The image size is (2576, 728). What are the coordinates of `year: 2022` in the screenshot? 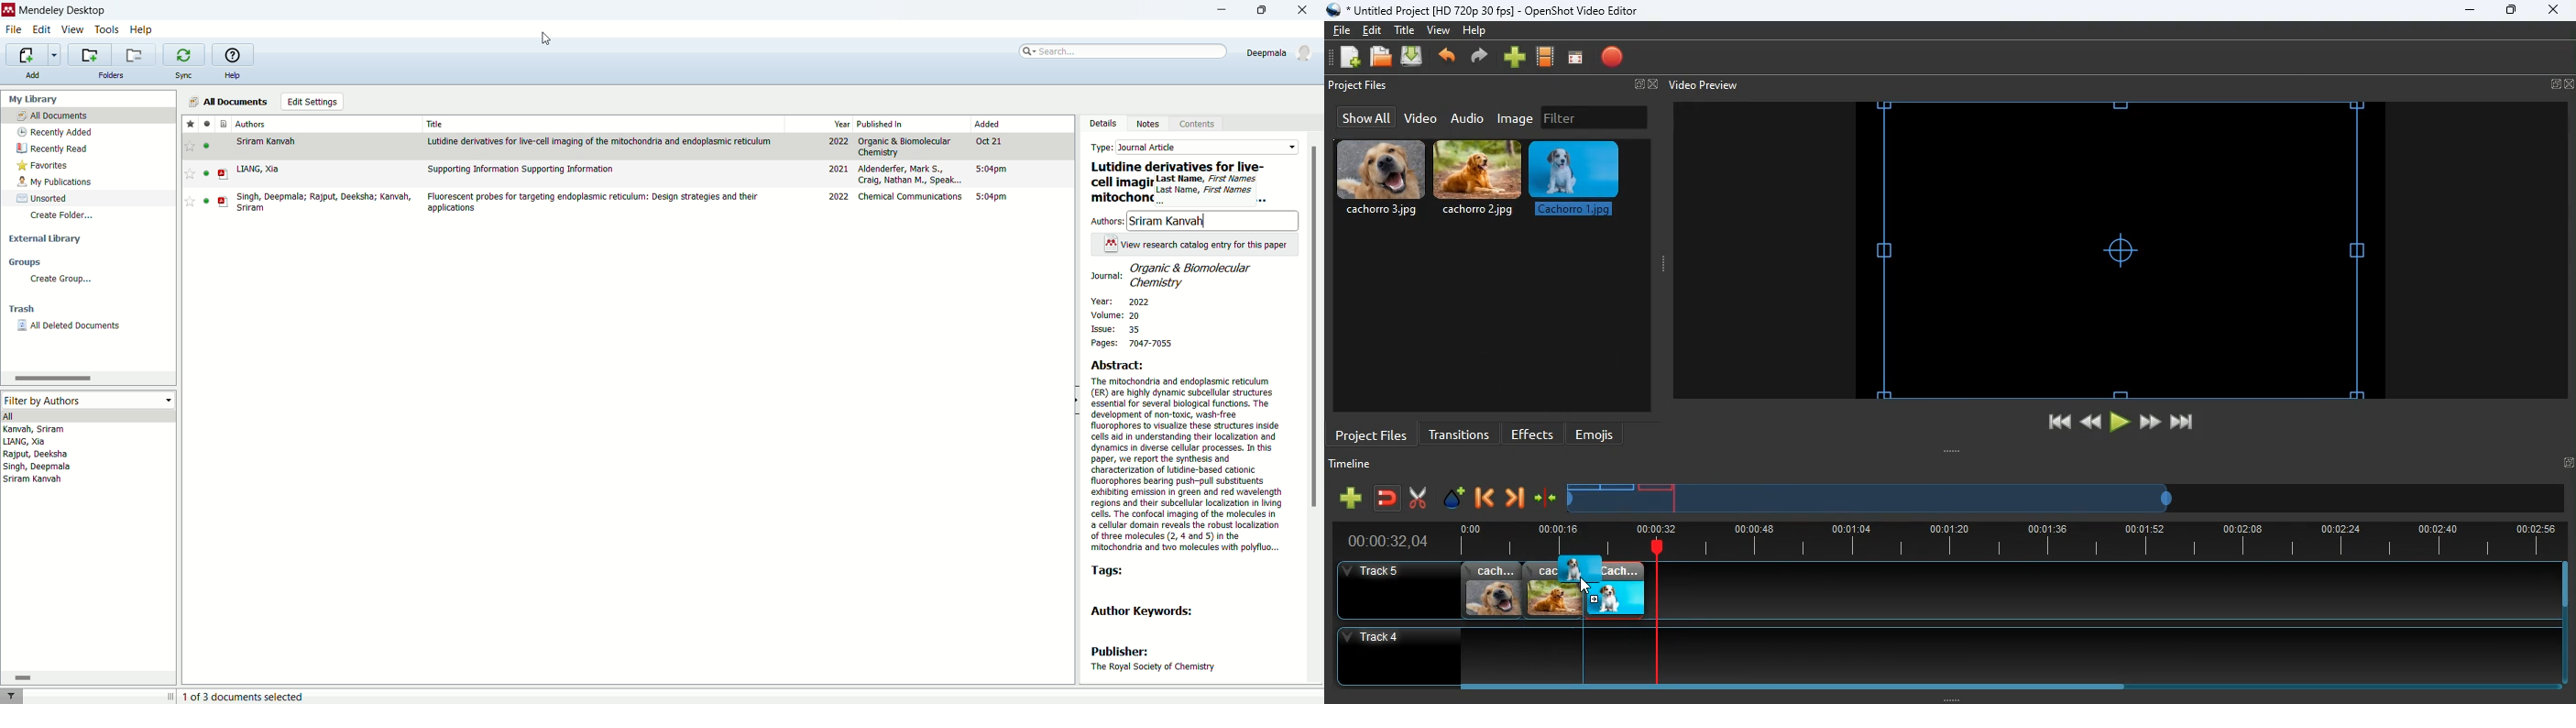 It's located at (1121, 300).